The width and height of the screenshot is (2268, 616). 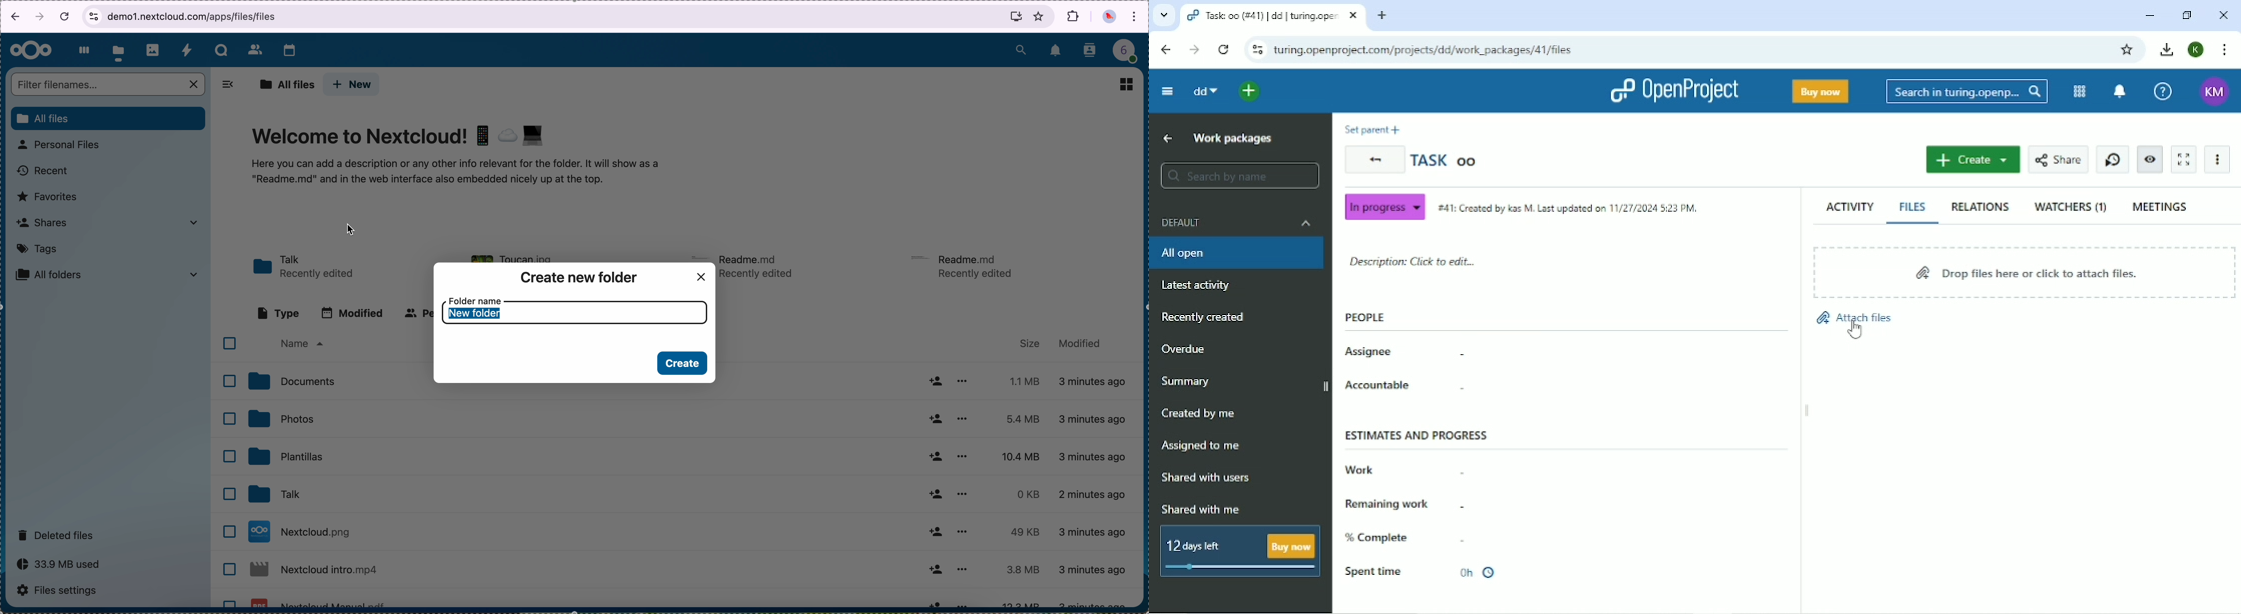 I want to click on calendar, so click(x=290, y=51).